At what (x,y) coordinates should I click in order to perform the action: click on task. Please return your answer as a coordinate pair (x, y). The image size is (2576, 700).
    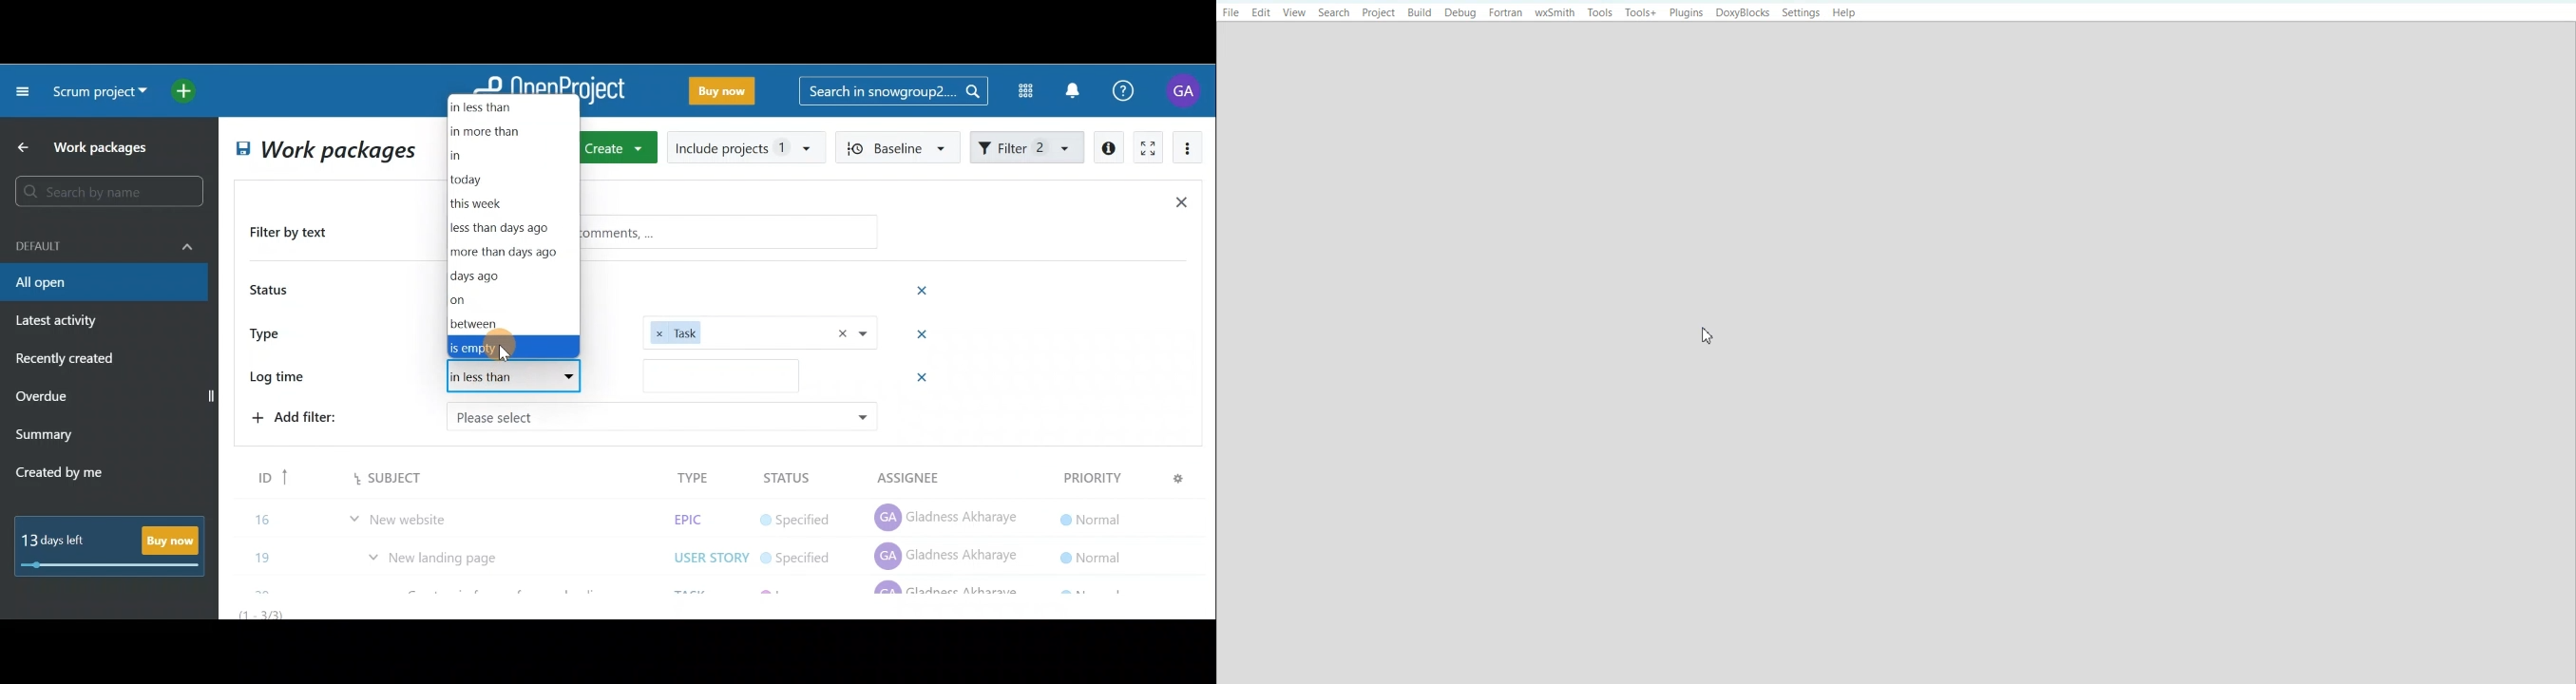
    Looking at the image, I should click on (760, 332).